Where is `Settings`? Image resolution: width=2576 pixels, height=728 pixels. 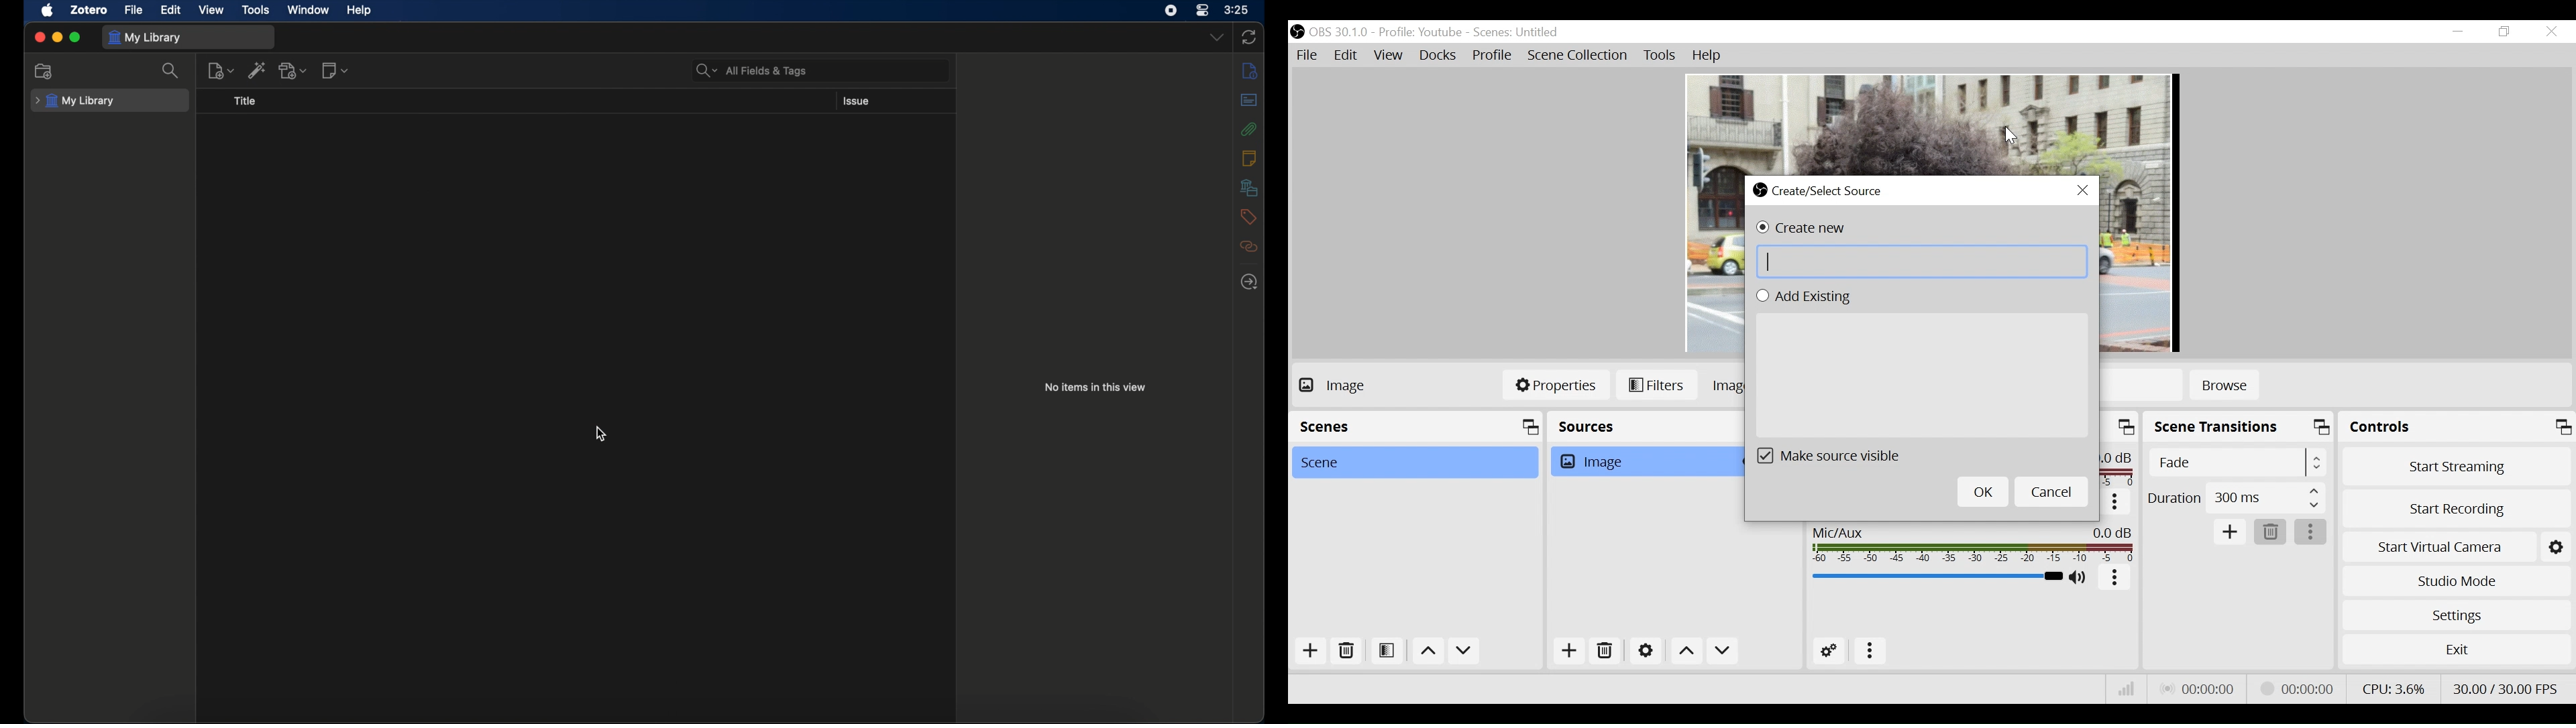 Settings is located at coordinates (2554, 548).